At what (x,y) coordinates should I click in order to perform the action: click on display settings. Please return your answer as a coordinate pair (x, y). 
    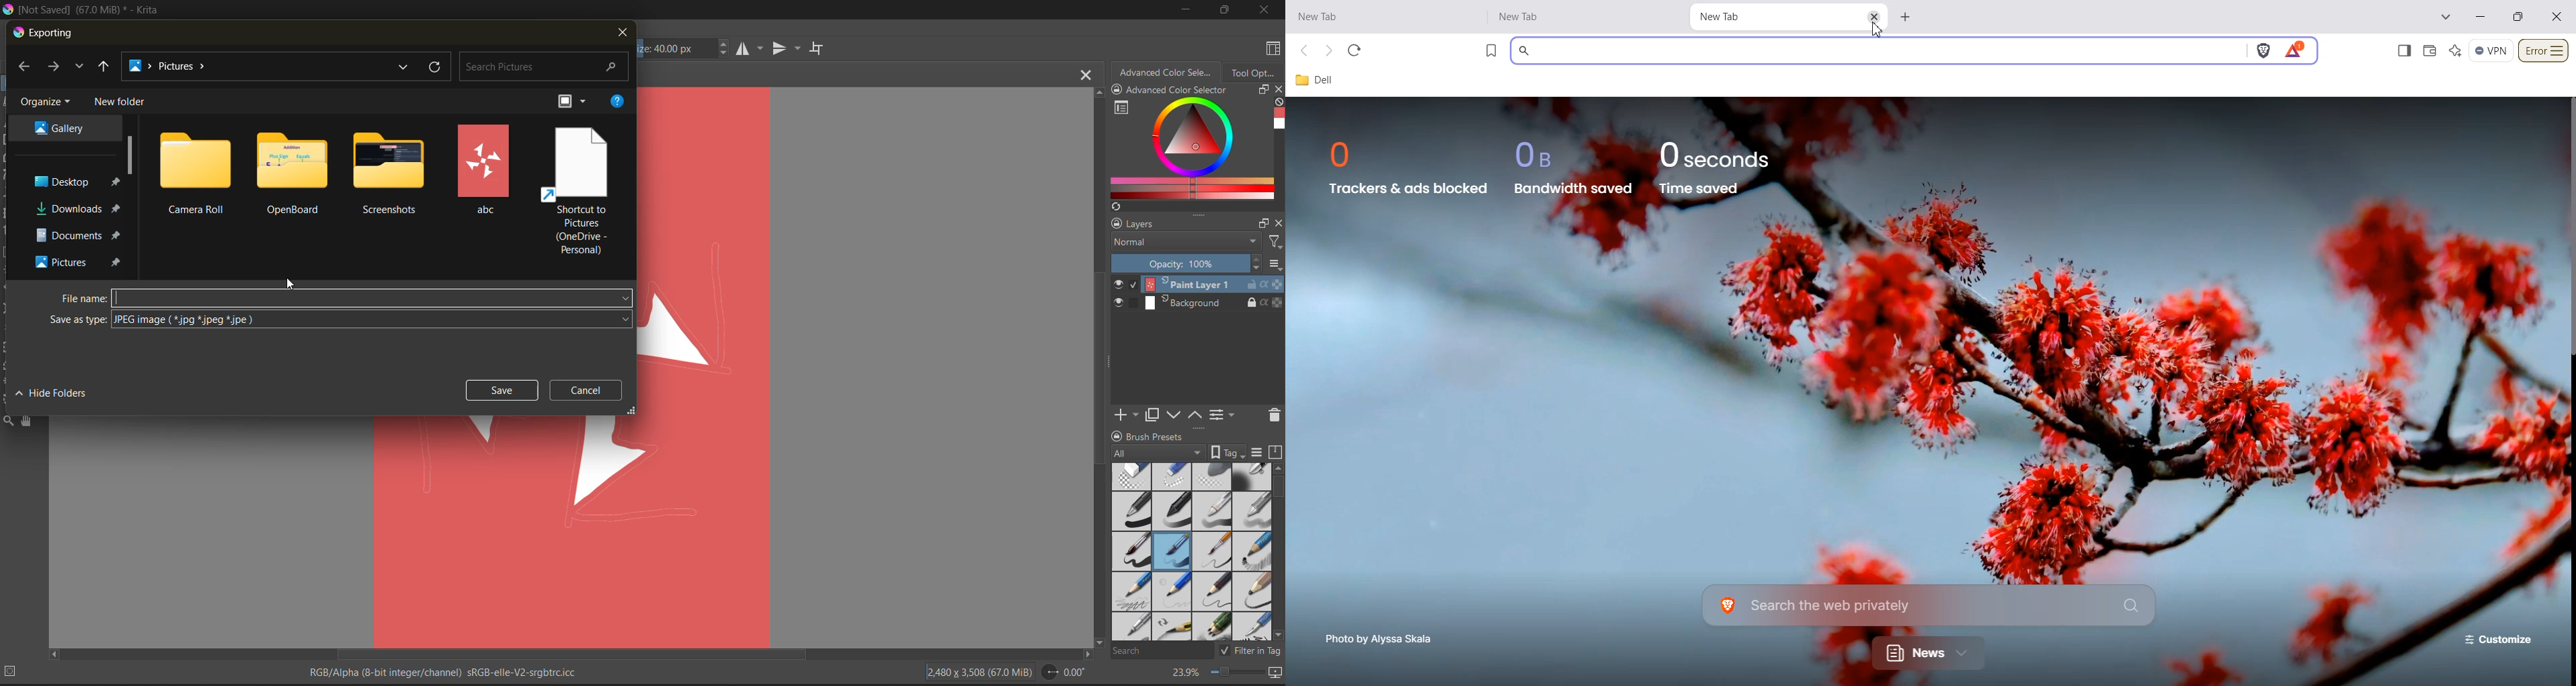
    Looking at the image, I should click on (1260, 453).